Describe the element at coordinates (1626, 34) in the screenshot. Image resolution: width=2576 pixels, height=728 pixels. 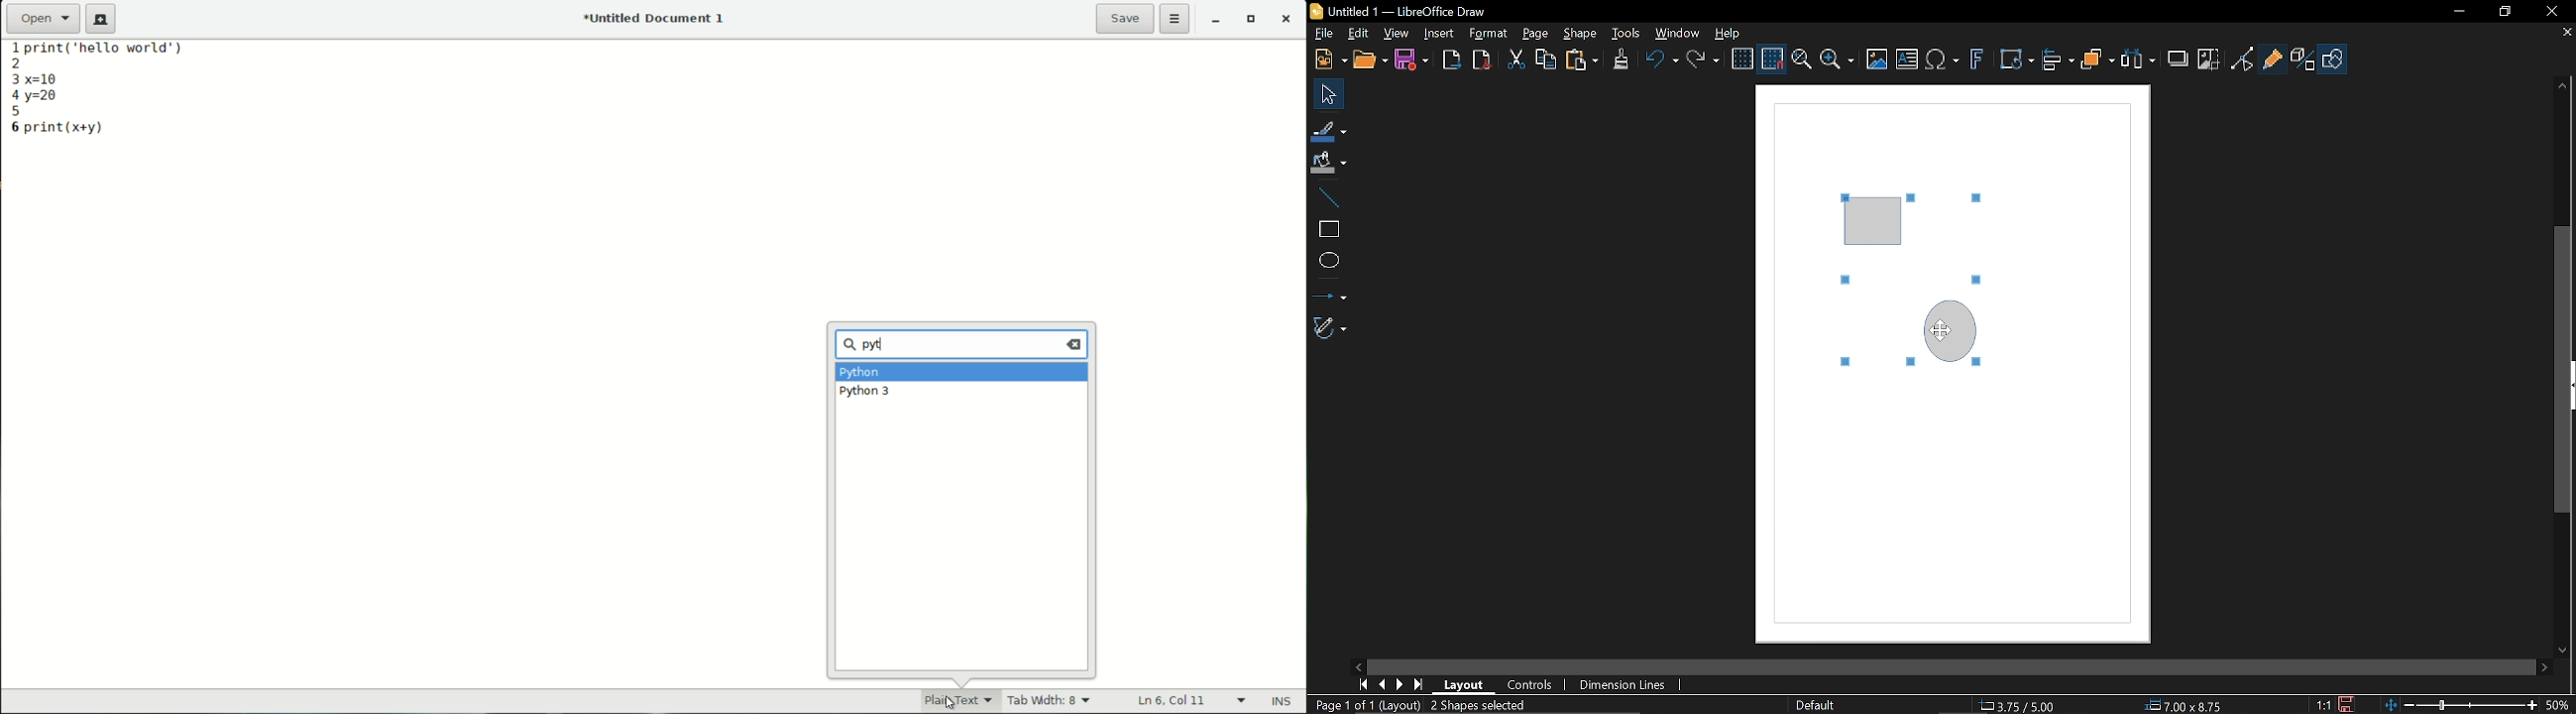
I see `Tools` at that location.